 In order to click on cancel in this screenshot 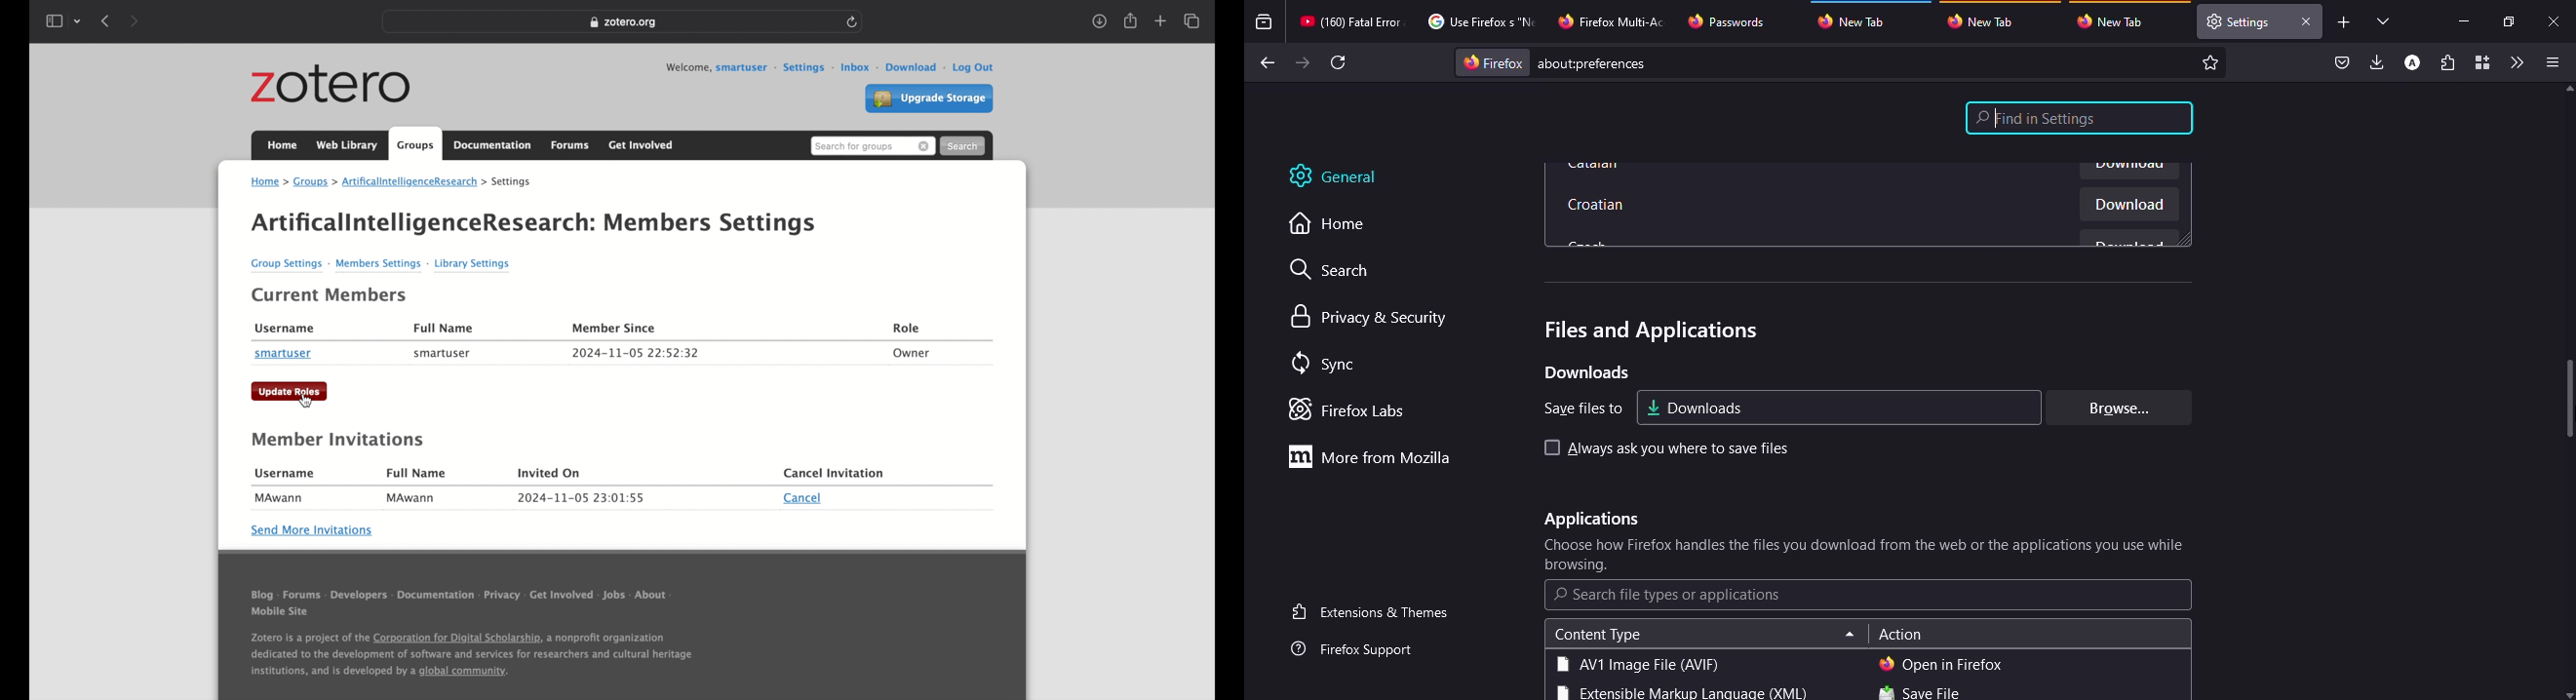, I will do `click(804, 499)`.